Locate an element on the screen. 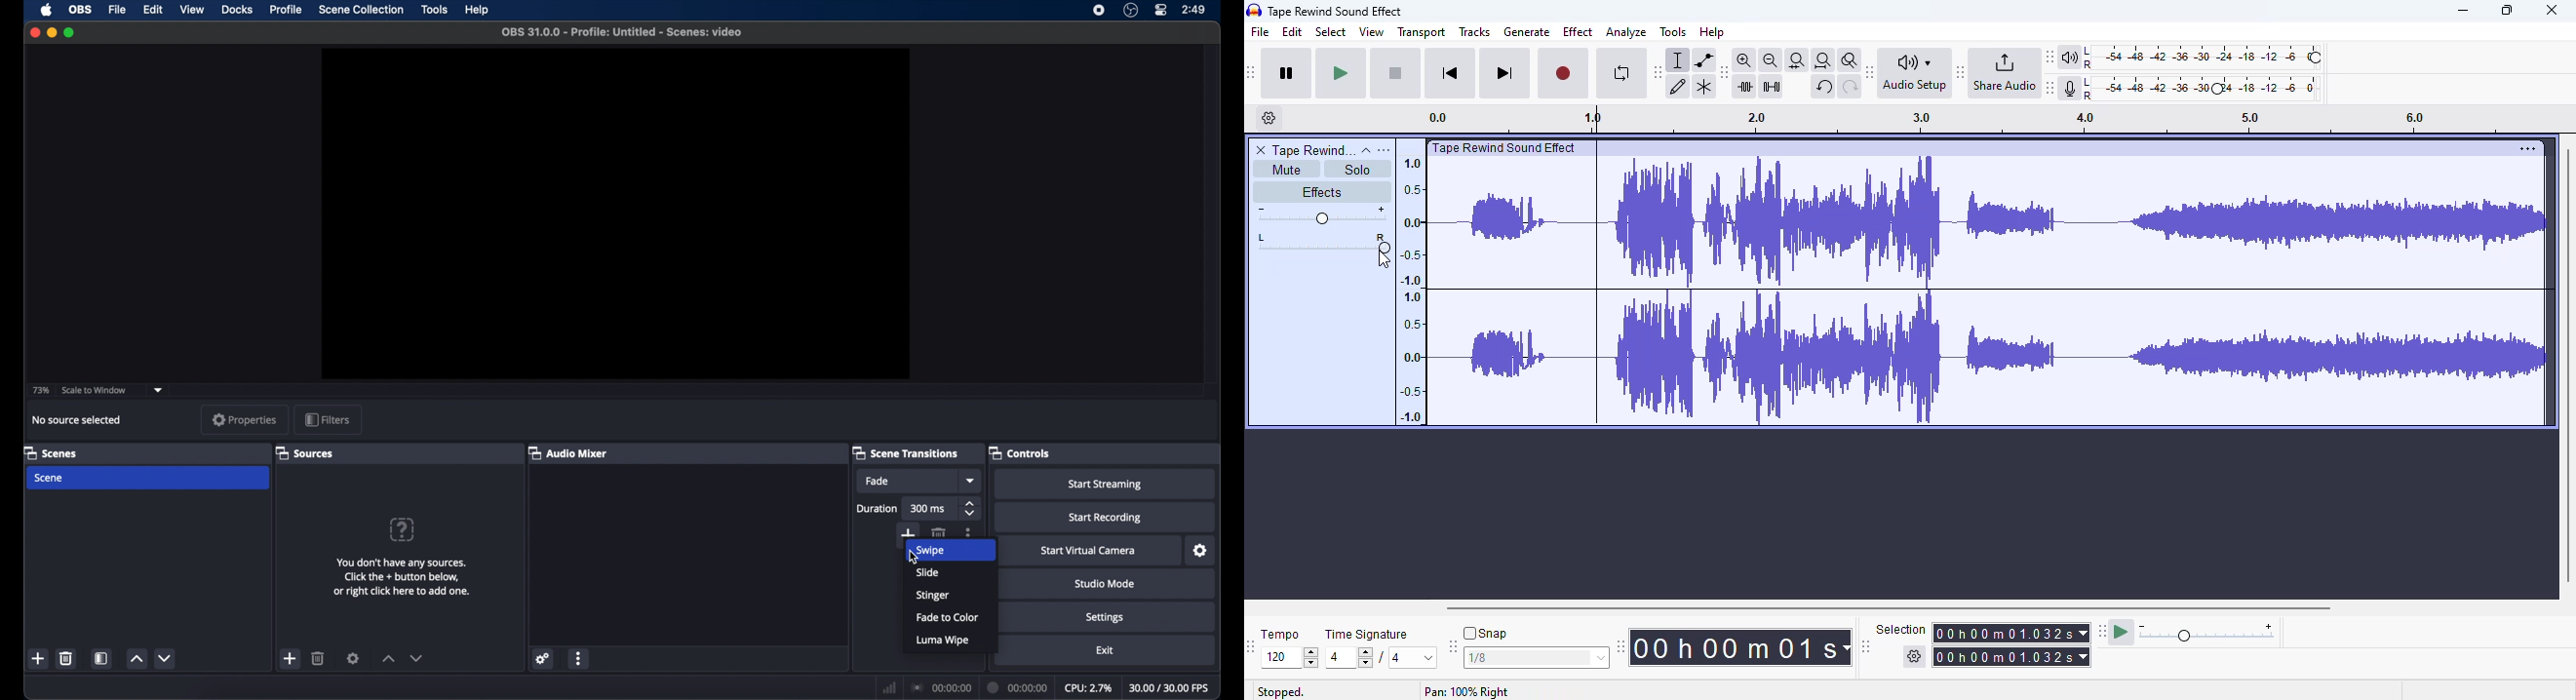 This screenshot has height=700, width=2576. horizontal scroll bar is located at coordinates (1891, 608).